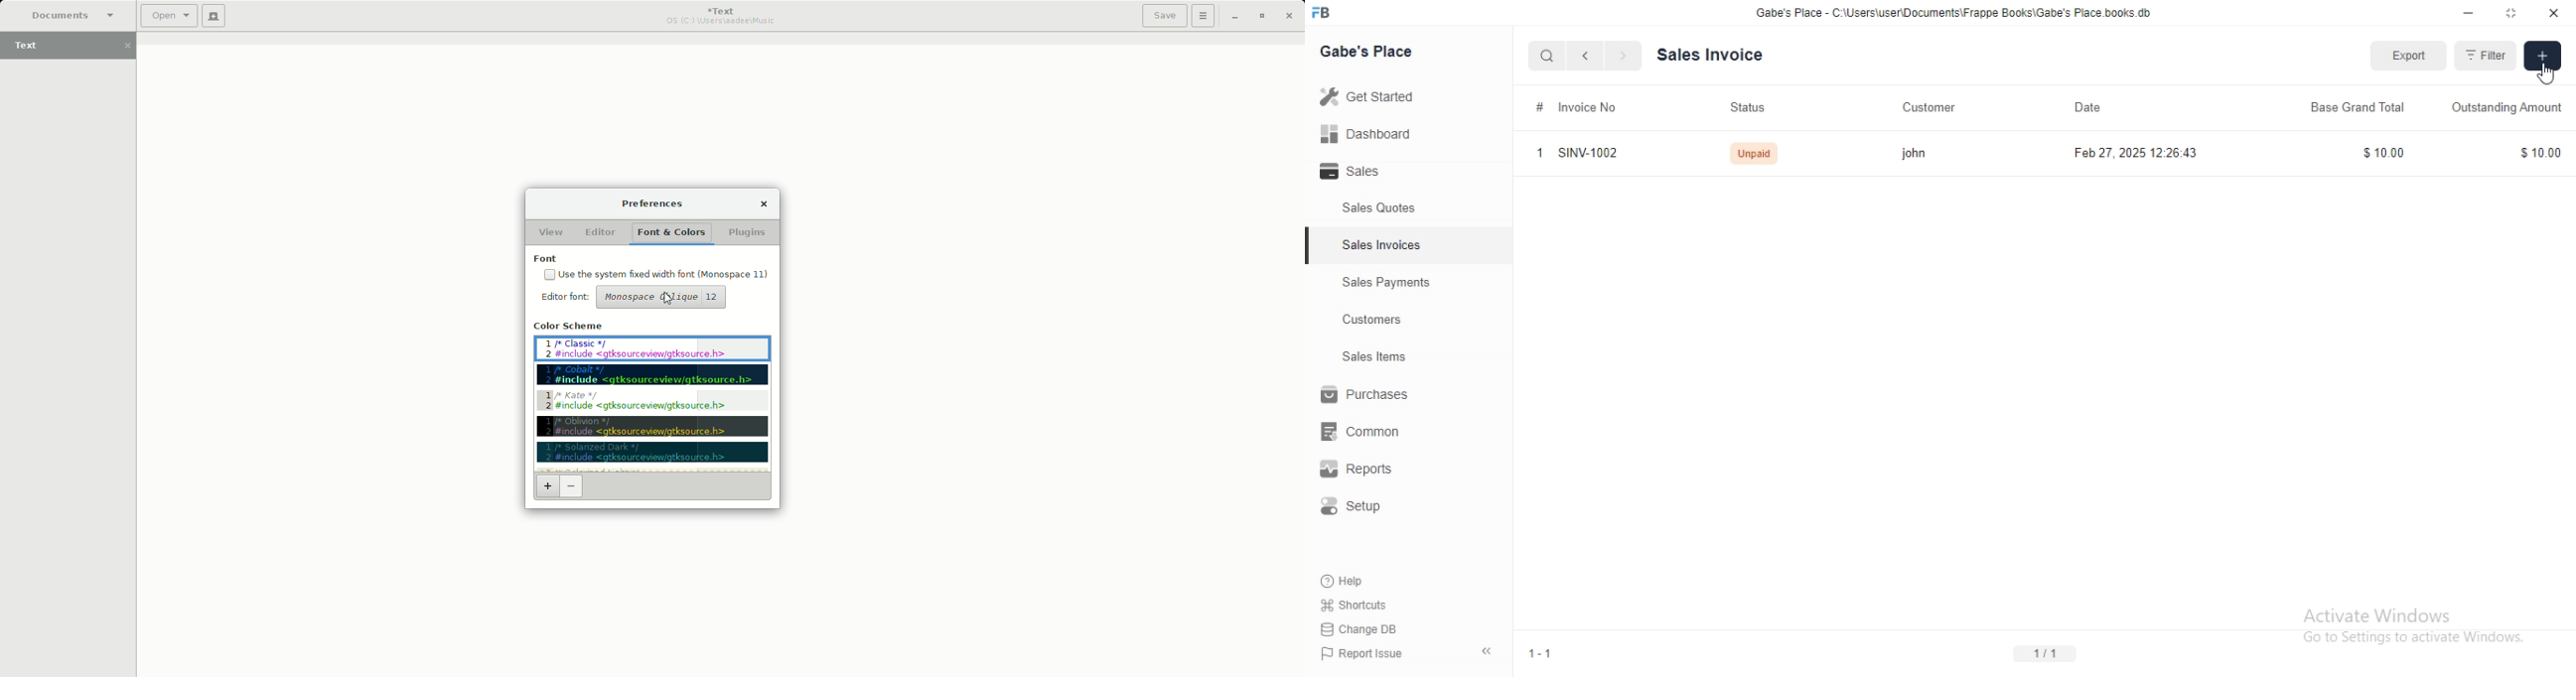  What do you see at coordinates (1587, 155) in the screenshot?
I see `1 SINV-1002` at bounding box center [1587, 155].